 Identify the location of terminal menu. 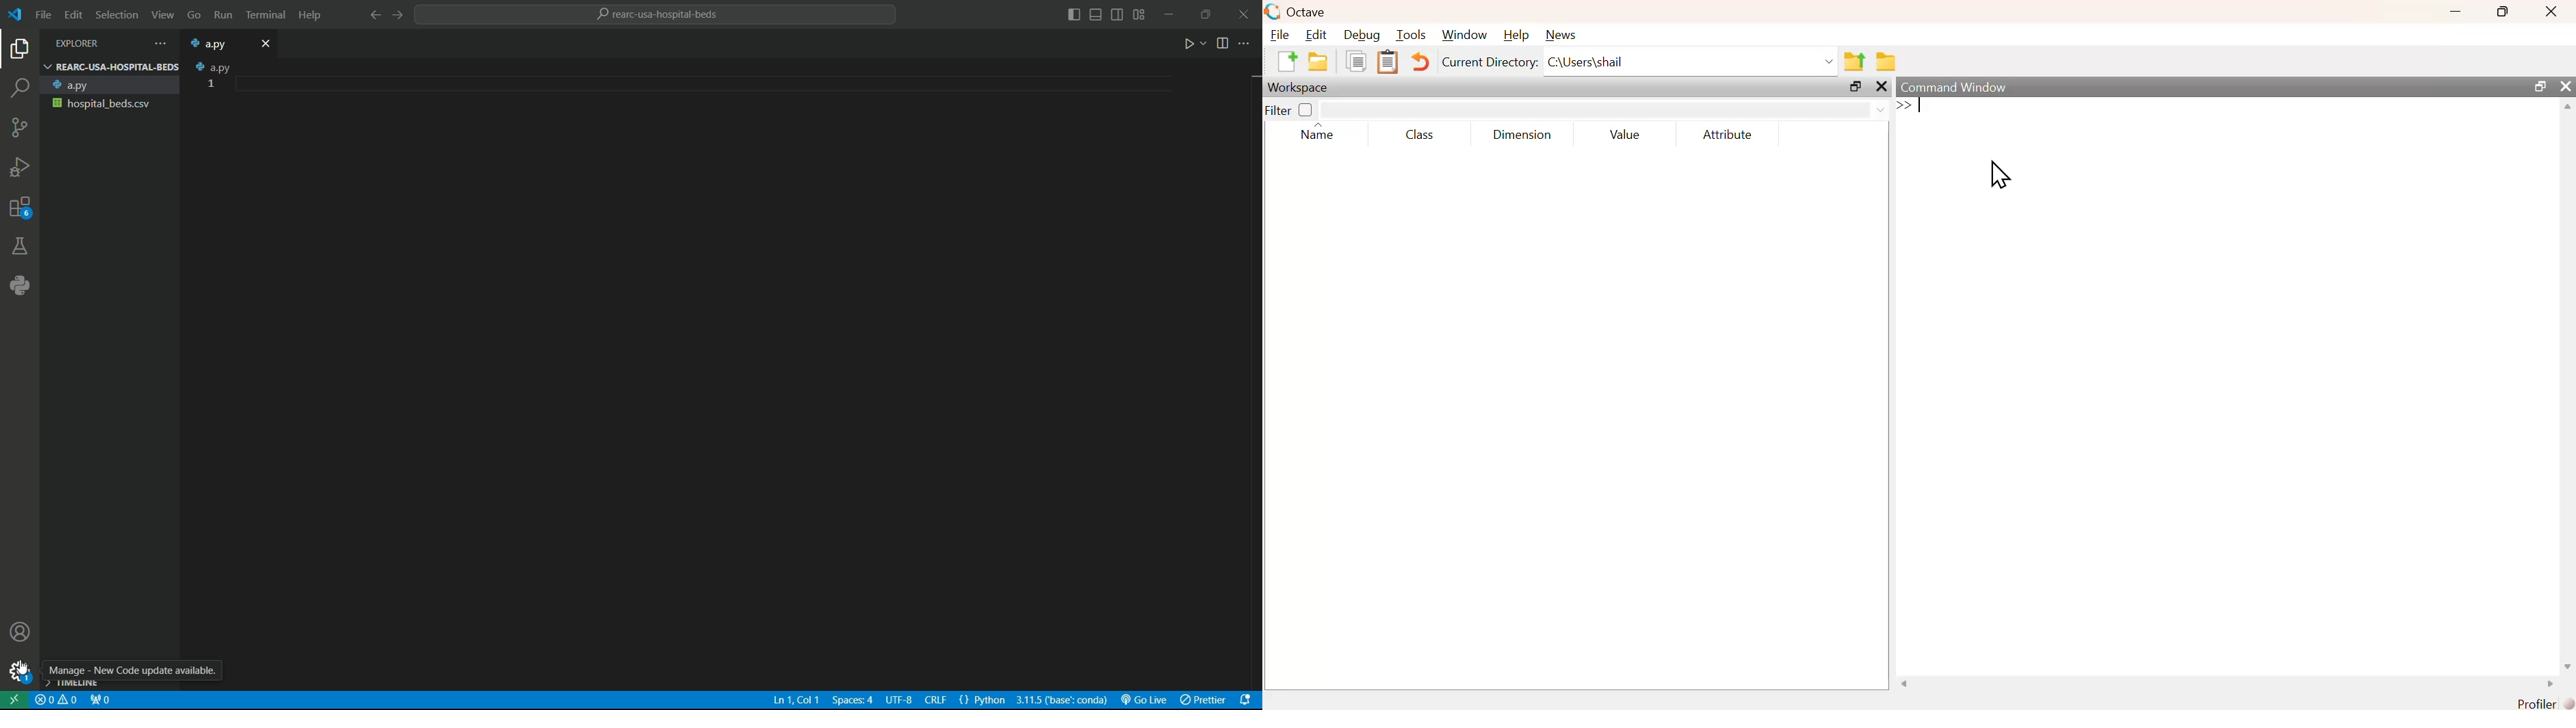
(266, 16).